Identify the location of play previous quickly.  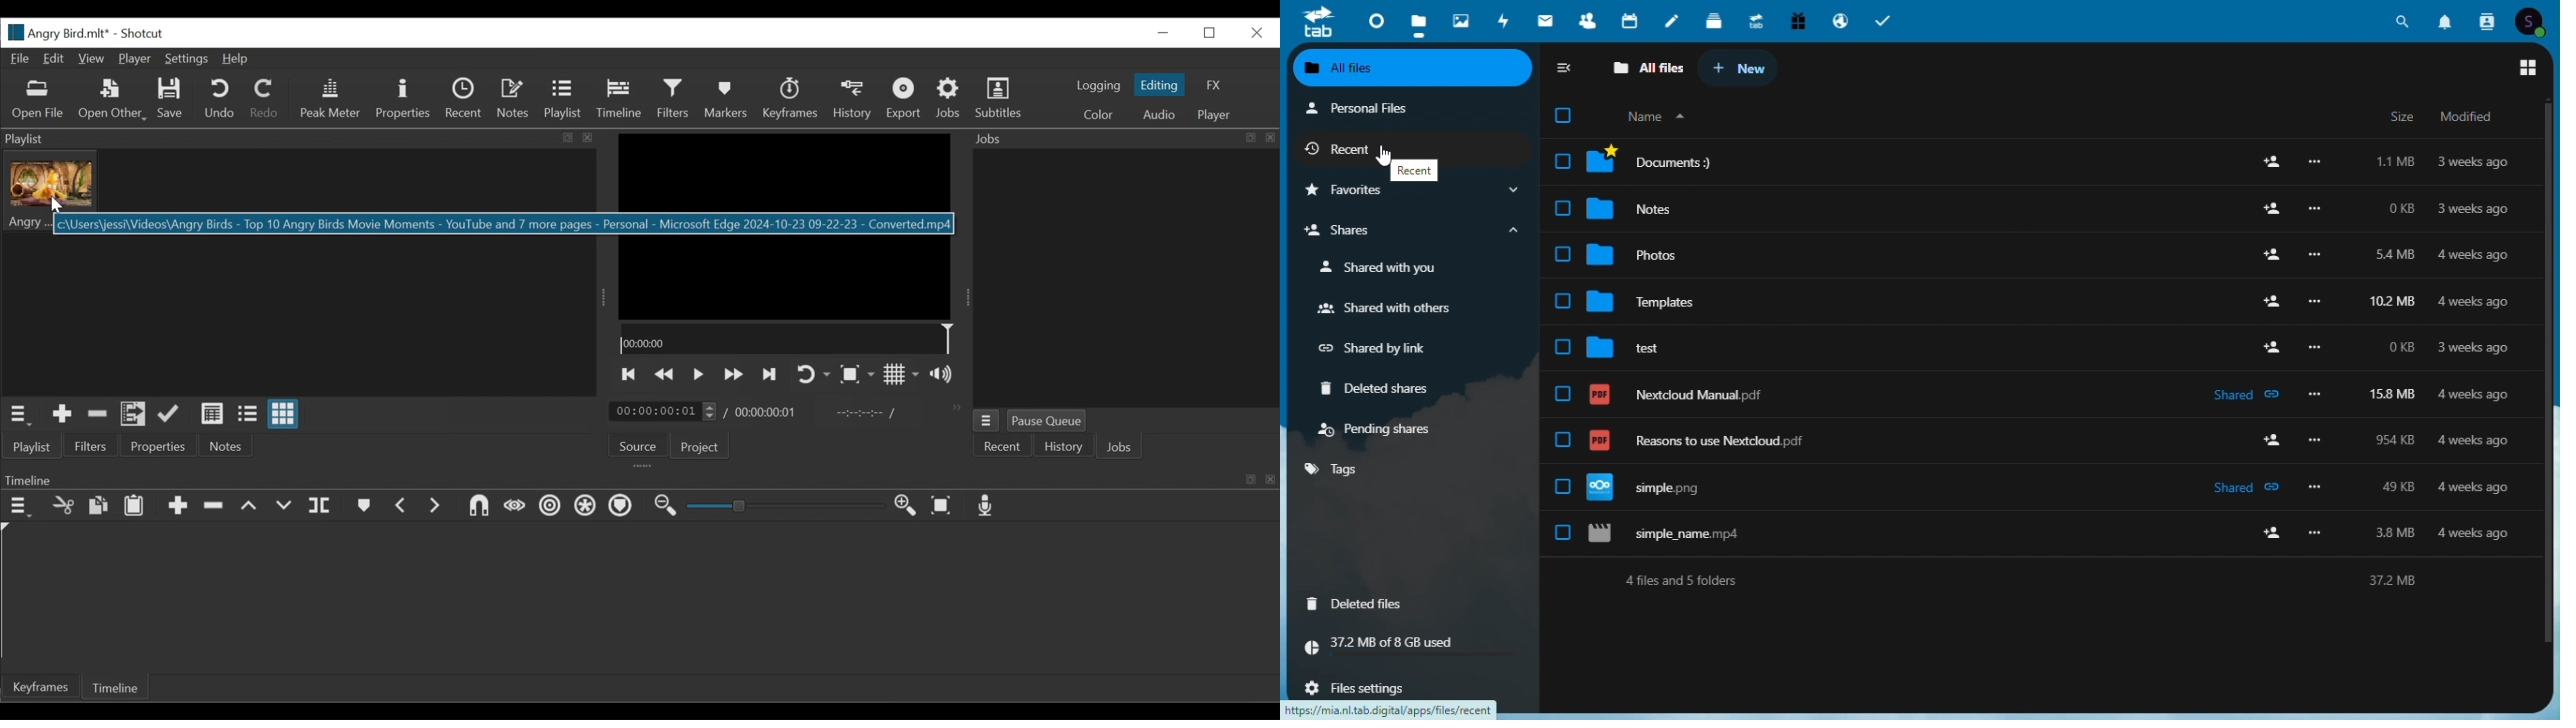
(665, 374).